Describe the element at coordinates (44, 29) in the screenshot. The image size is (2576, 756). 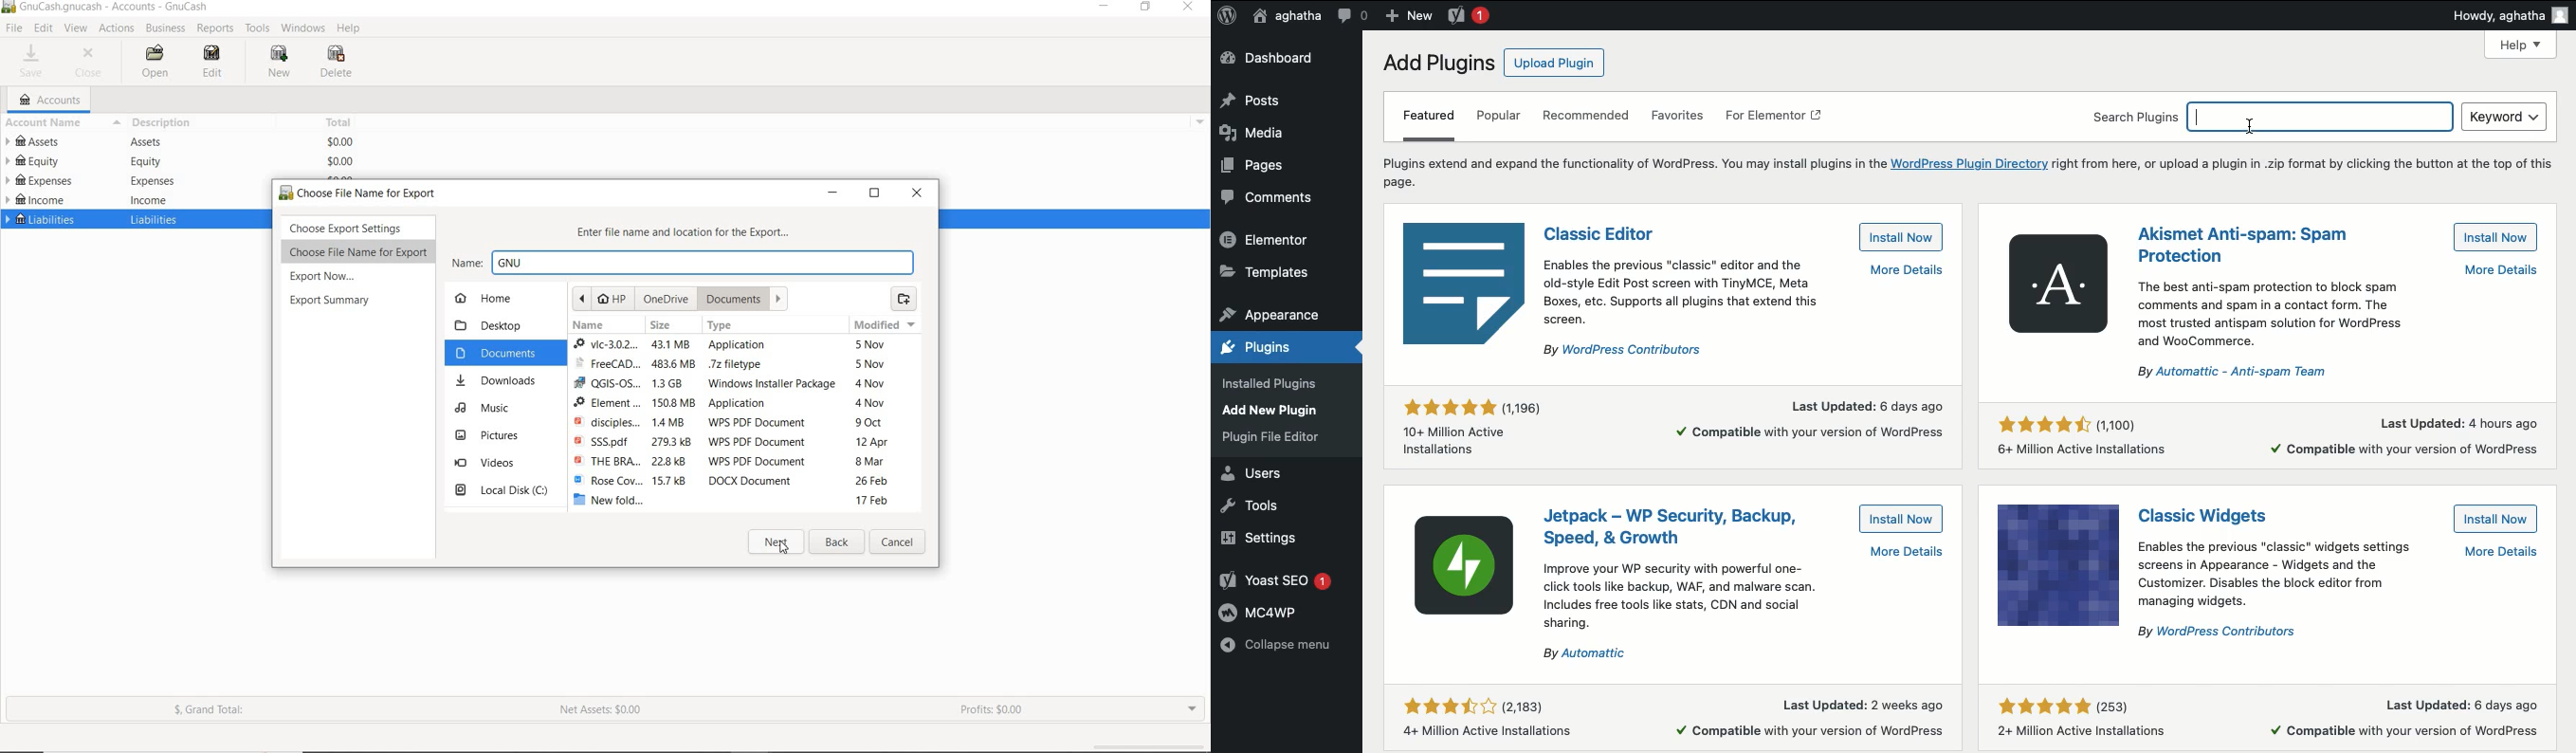
I see `EDIT` at that location.